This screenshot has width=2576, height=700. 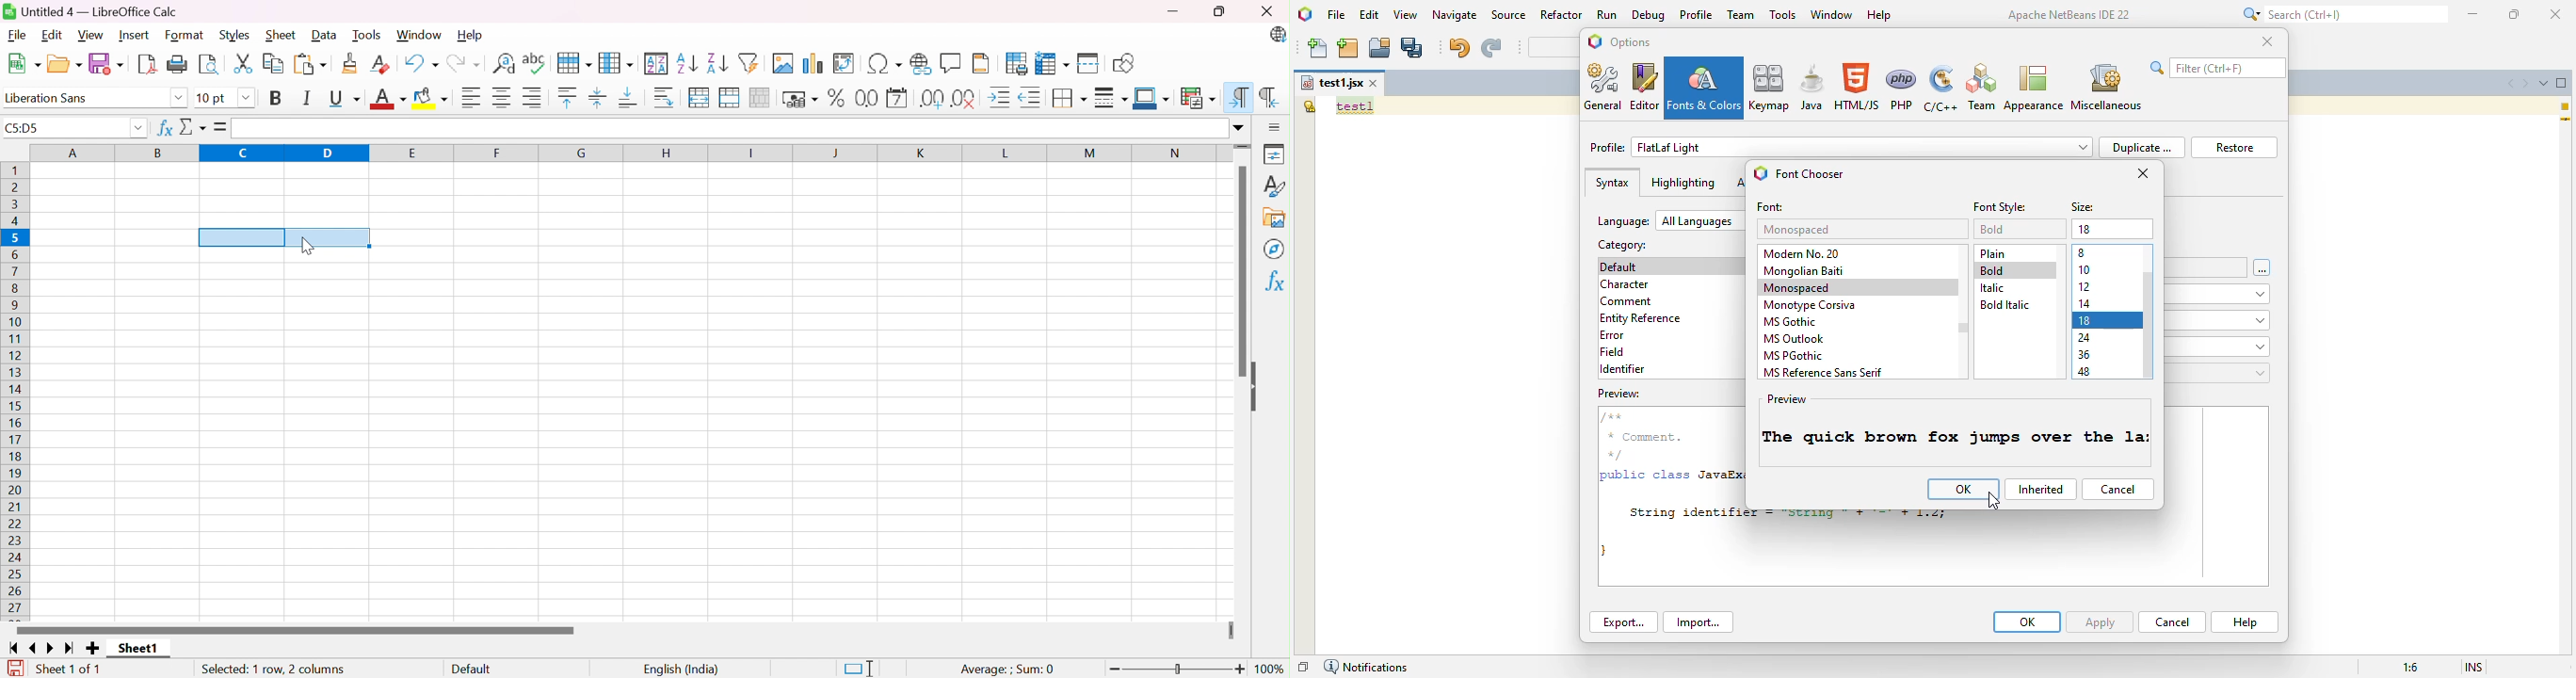 What do you see at coordinates (388, 98) in the screenshot?
I see `Font Color` at bounding box center [388, 98].